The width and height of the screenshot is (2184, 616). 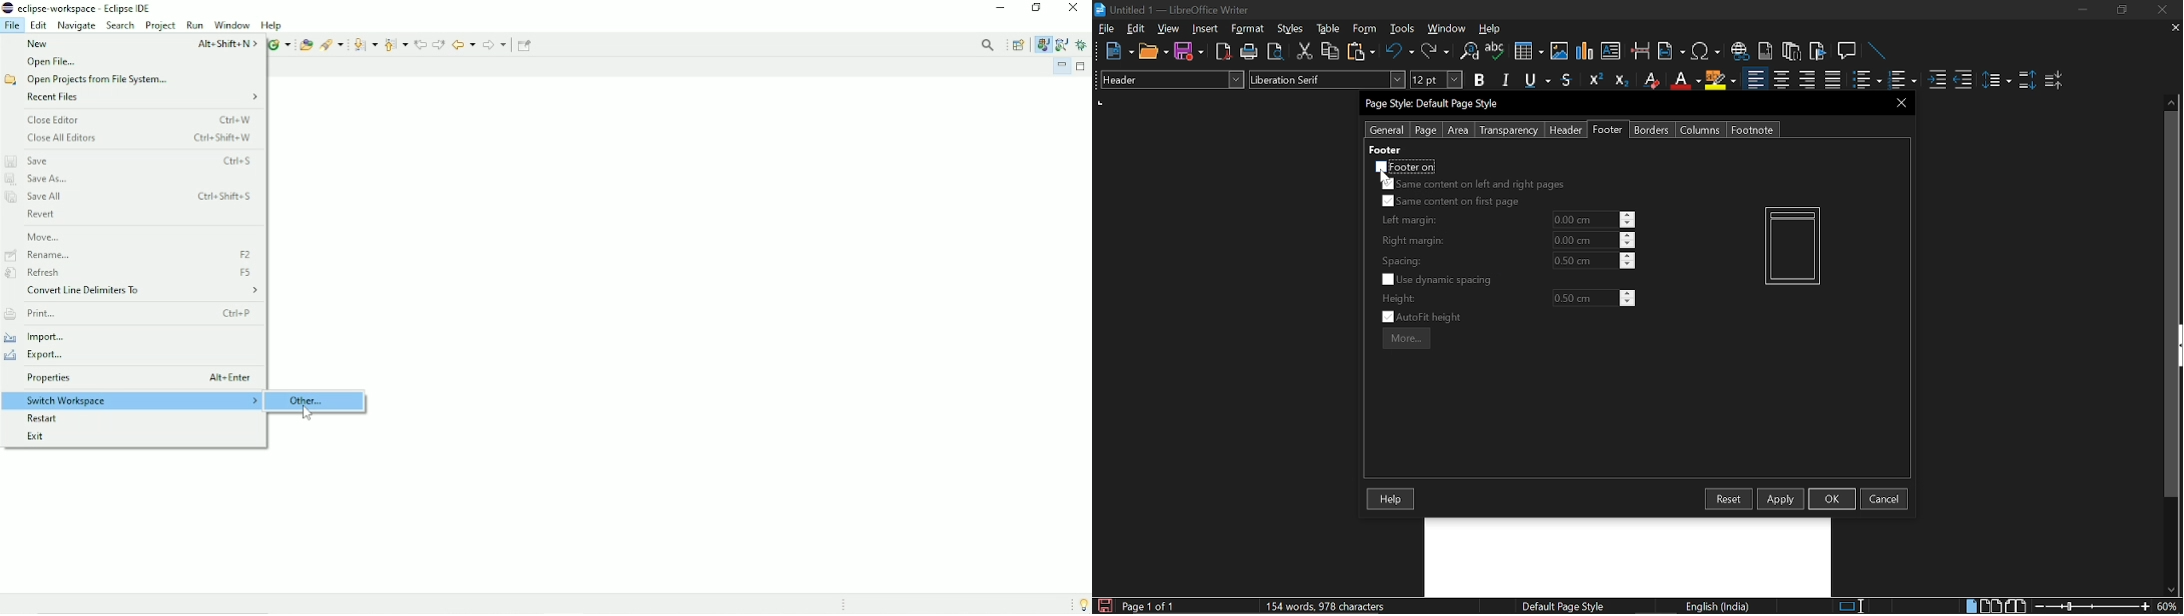 What do you see at coordinates (2167, 605) in the screenshot?
I see `Current zoom hey Cortana` at bounding box center [2167, 605].